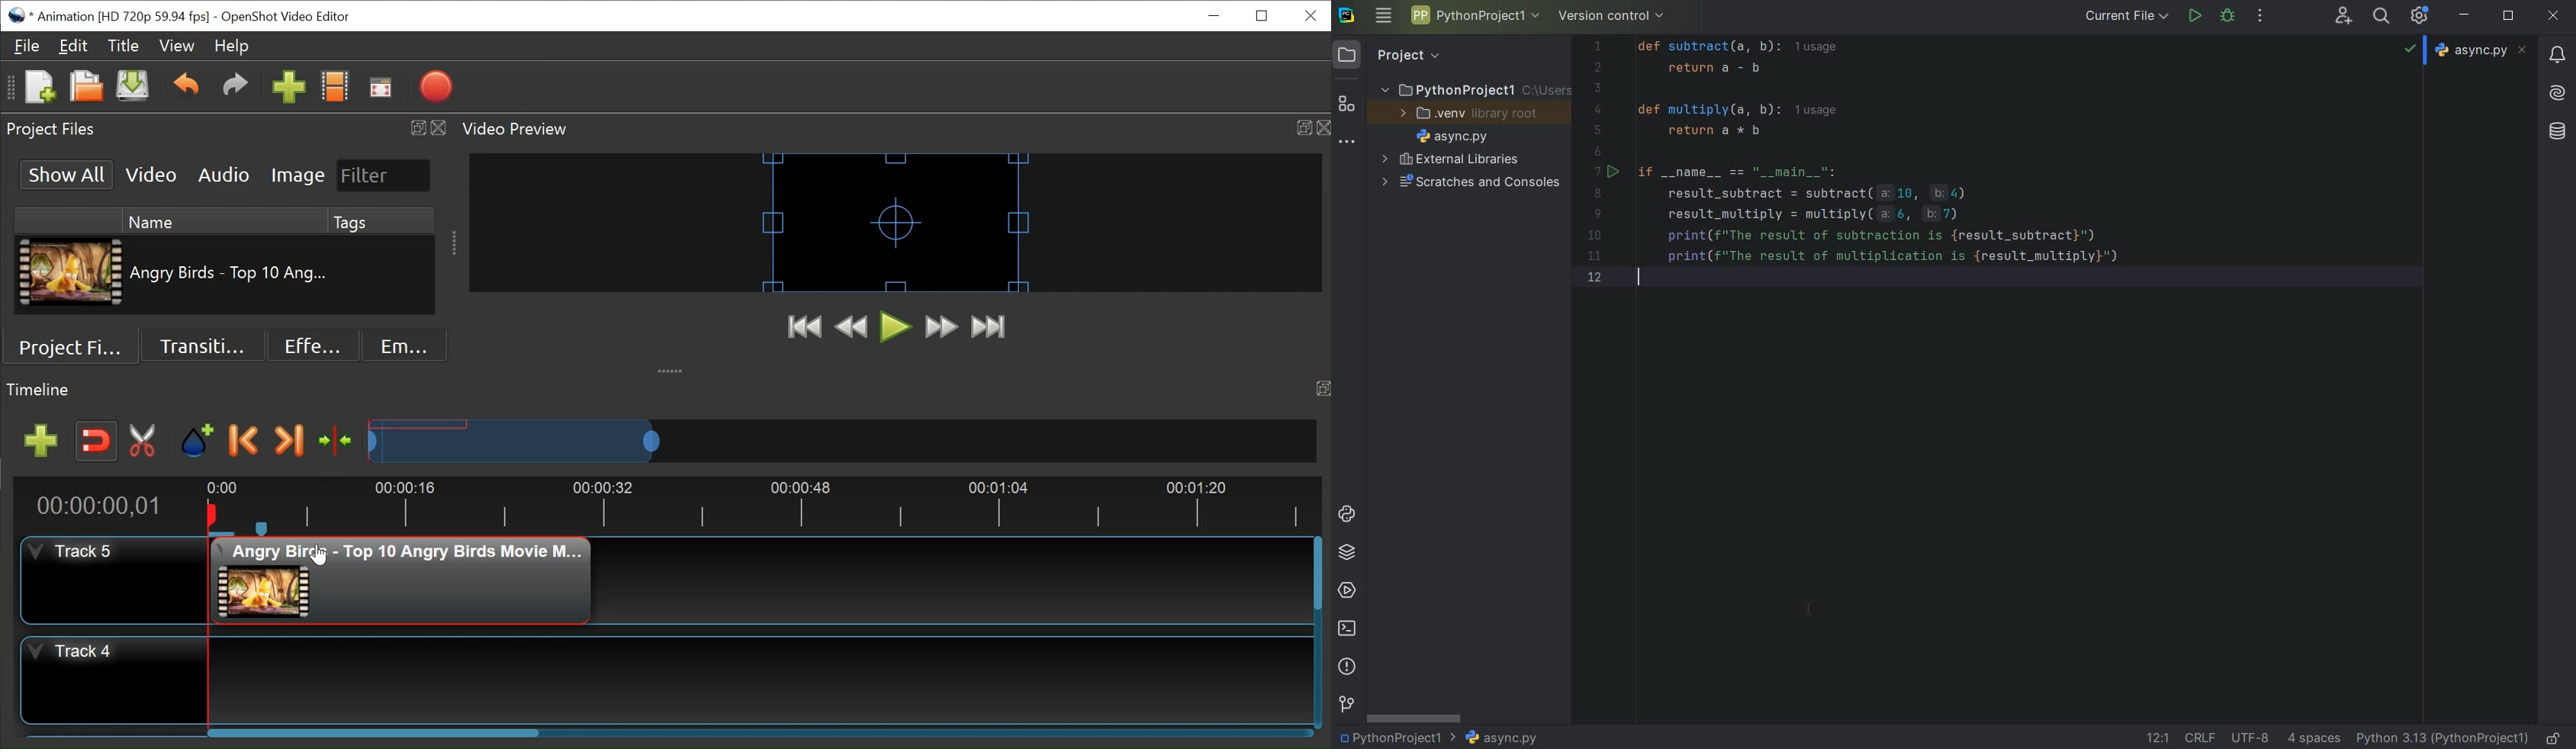 This screenshot has height=756, width=2576. I want to click on Open Project, so click(86, 89).